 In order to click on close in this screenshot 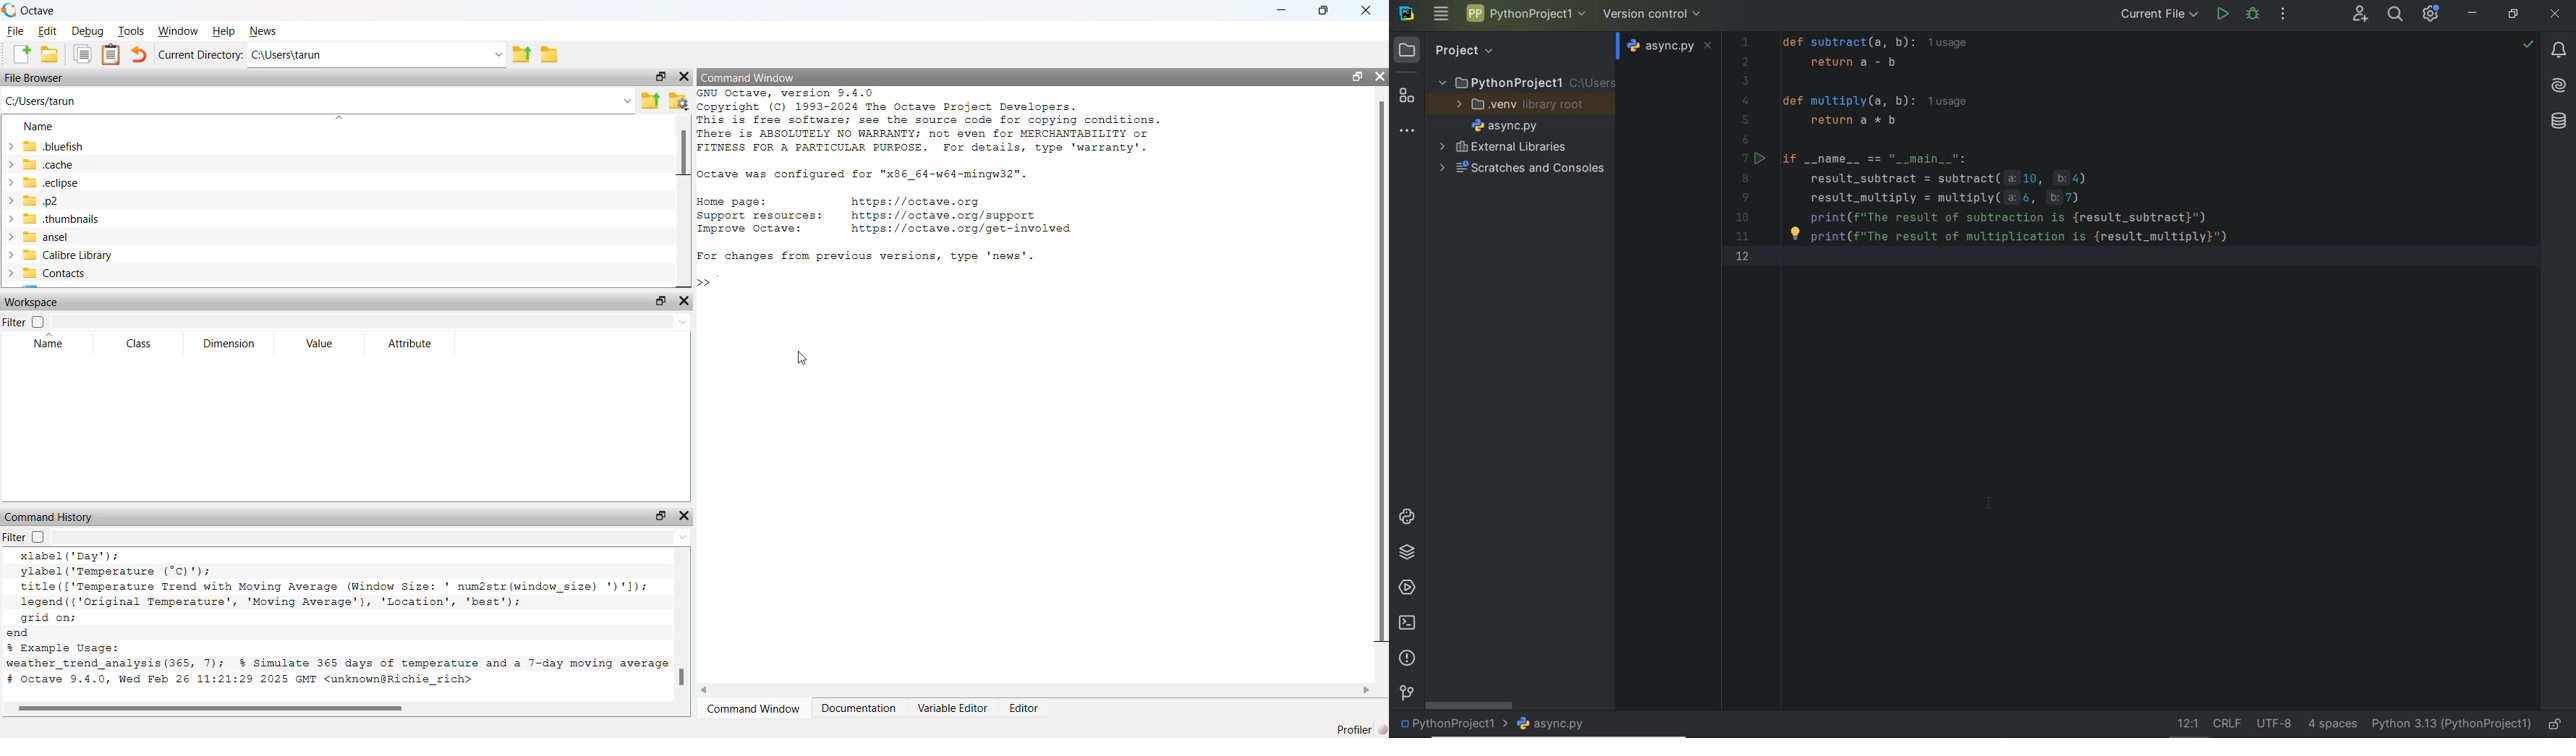, I will do `click(1380, 76)`.